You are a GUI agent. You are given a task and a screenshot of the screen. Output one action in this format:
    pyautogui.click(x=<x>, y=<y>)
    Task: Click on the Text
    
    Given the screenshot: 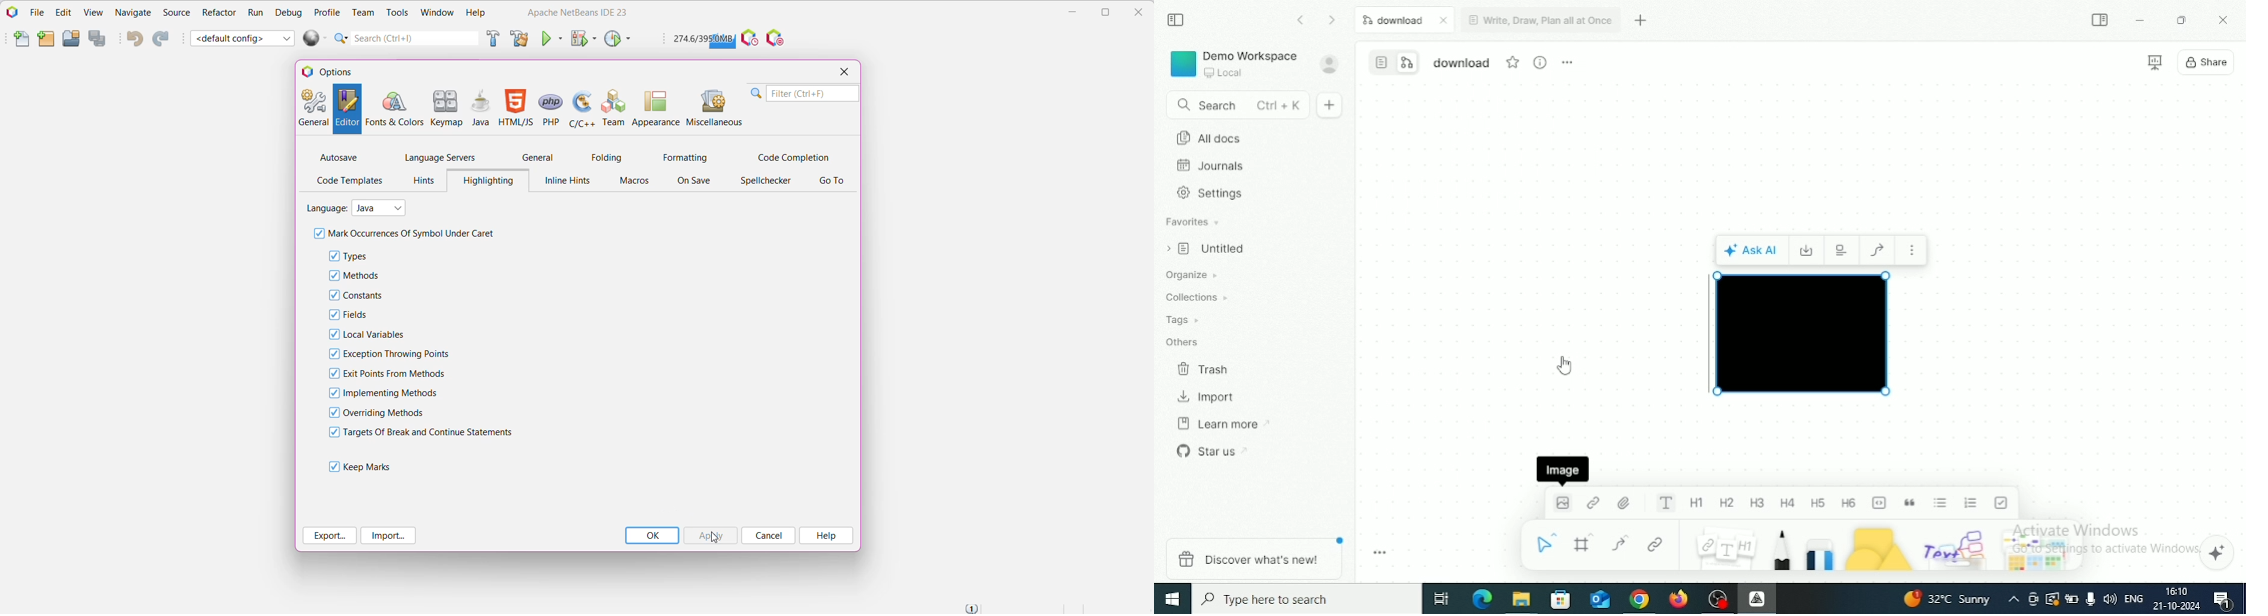 What is the action you would take?
    pyautogui.click(x=1666, y=503)
    